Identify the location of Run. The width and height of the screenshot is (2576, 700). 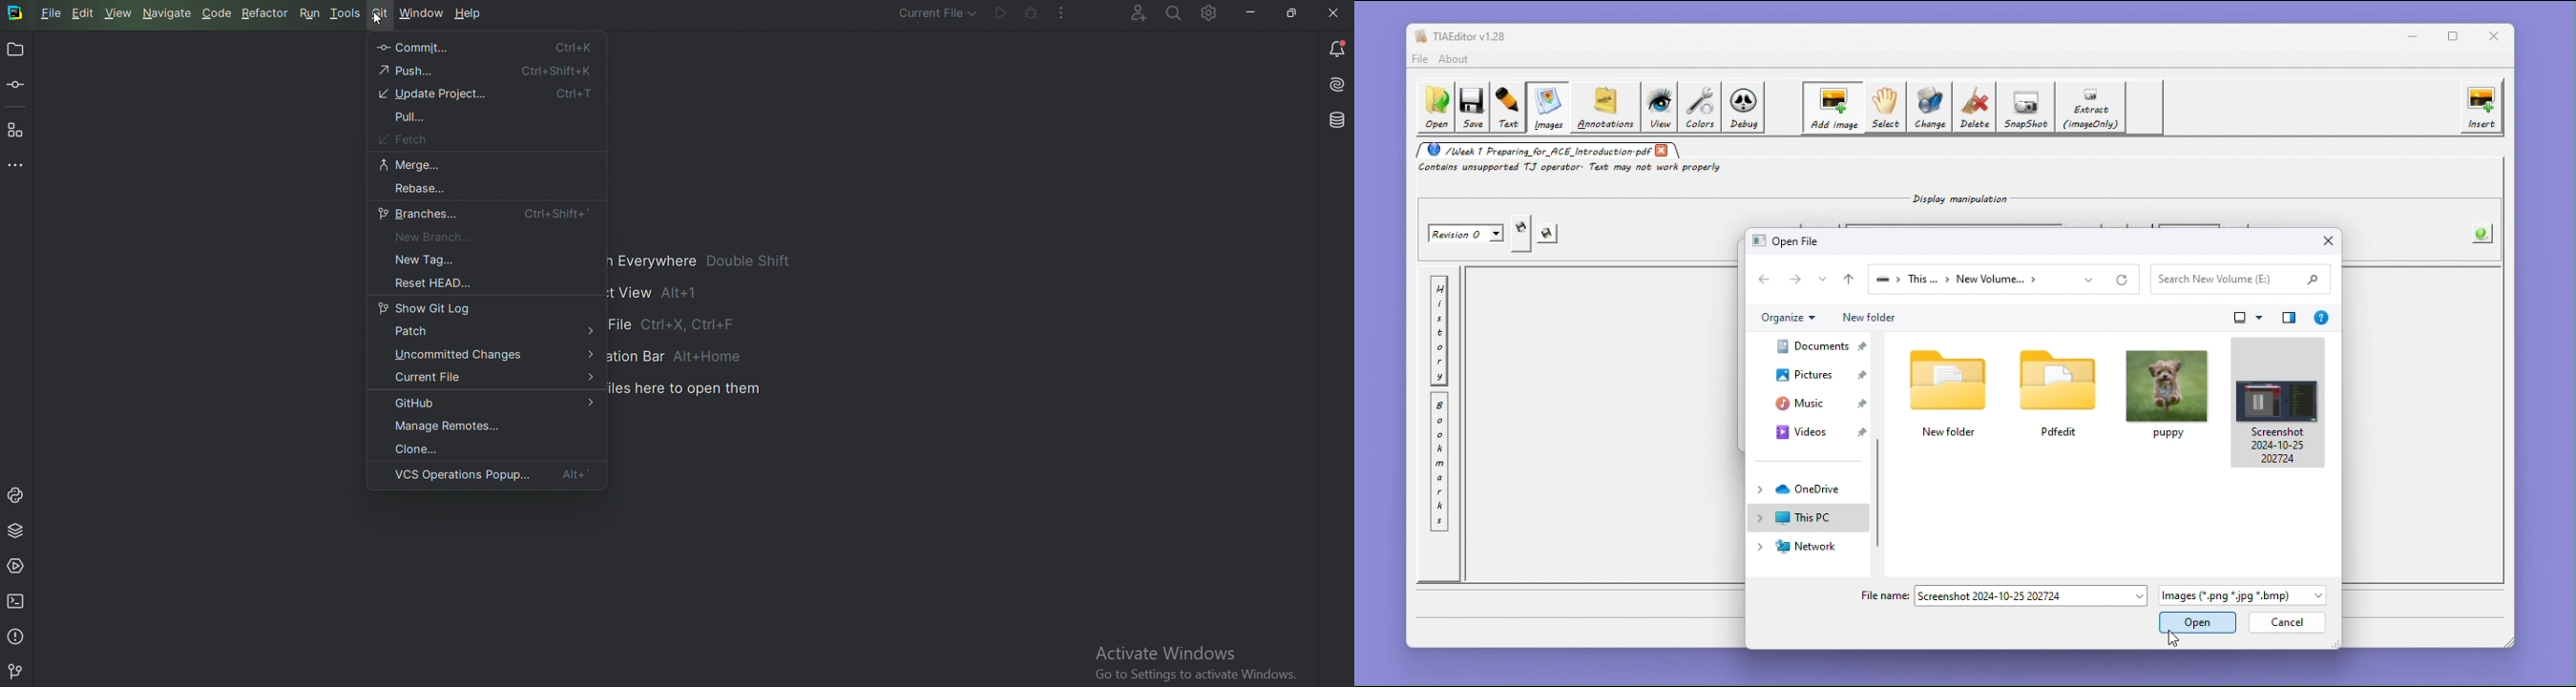
(310, 13).